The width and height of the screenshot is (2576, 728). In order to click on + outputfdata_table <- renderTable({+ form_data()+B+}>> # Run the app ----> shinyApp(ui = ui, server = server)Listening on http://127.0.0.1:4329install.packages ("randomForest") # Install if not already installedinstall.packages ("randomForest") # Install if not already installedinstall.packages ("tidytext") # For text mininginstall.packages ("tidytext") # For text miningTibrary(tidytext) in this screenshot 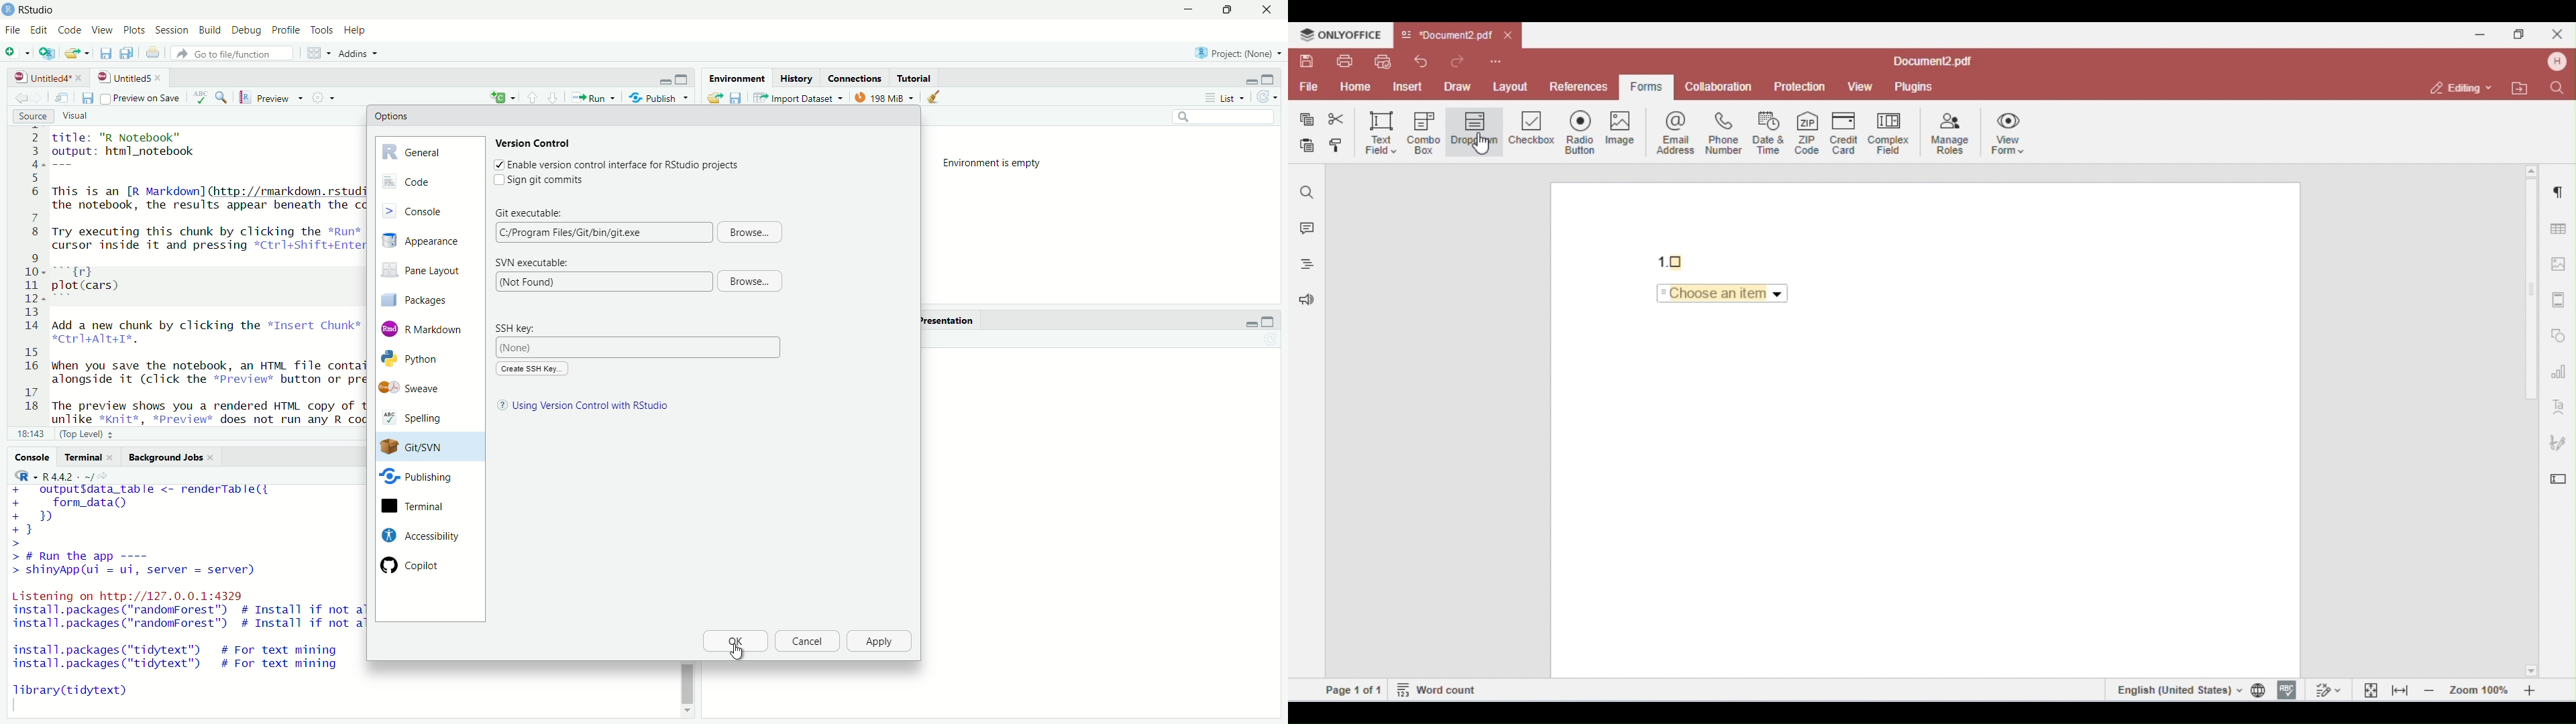, I will do `click(184, 598)`.